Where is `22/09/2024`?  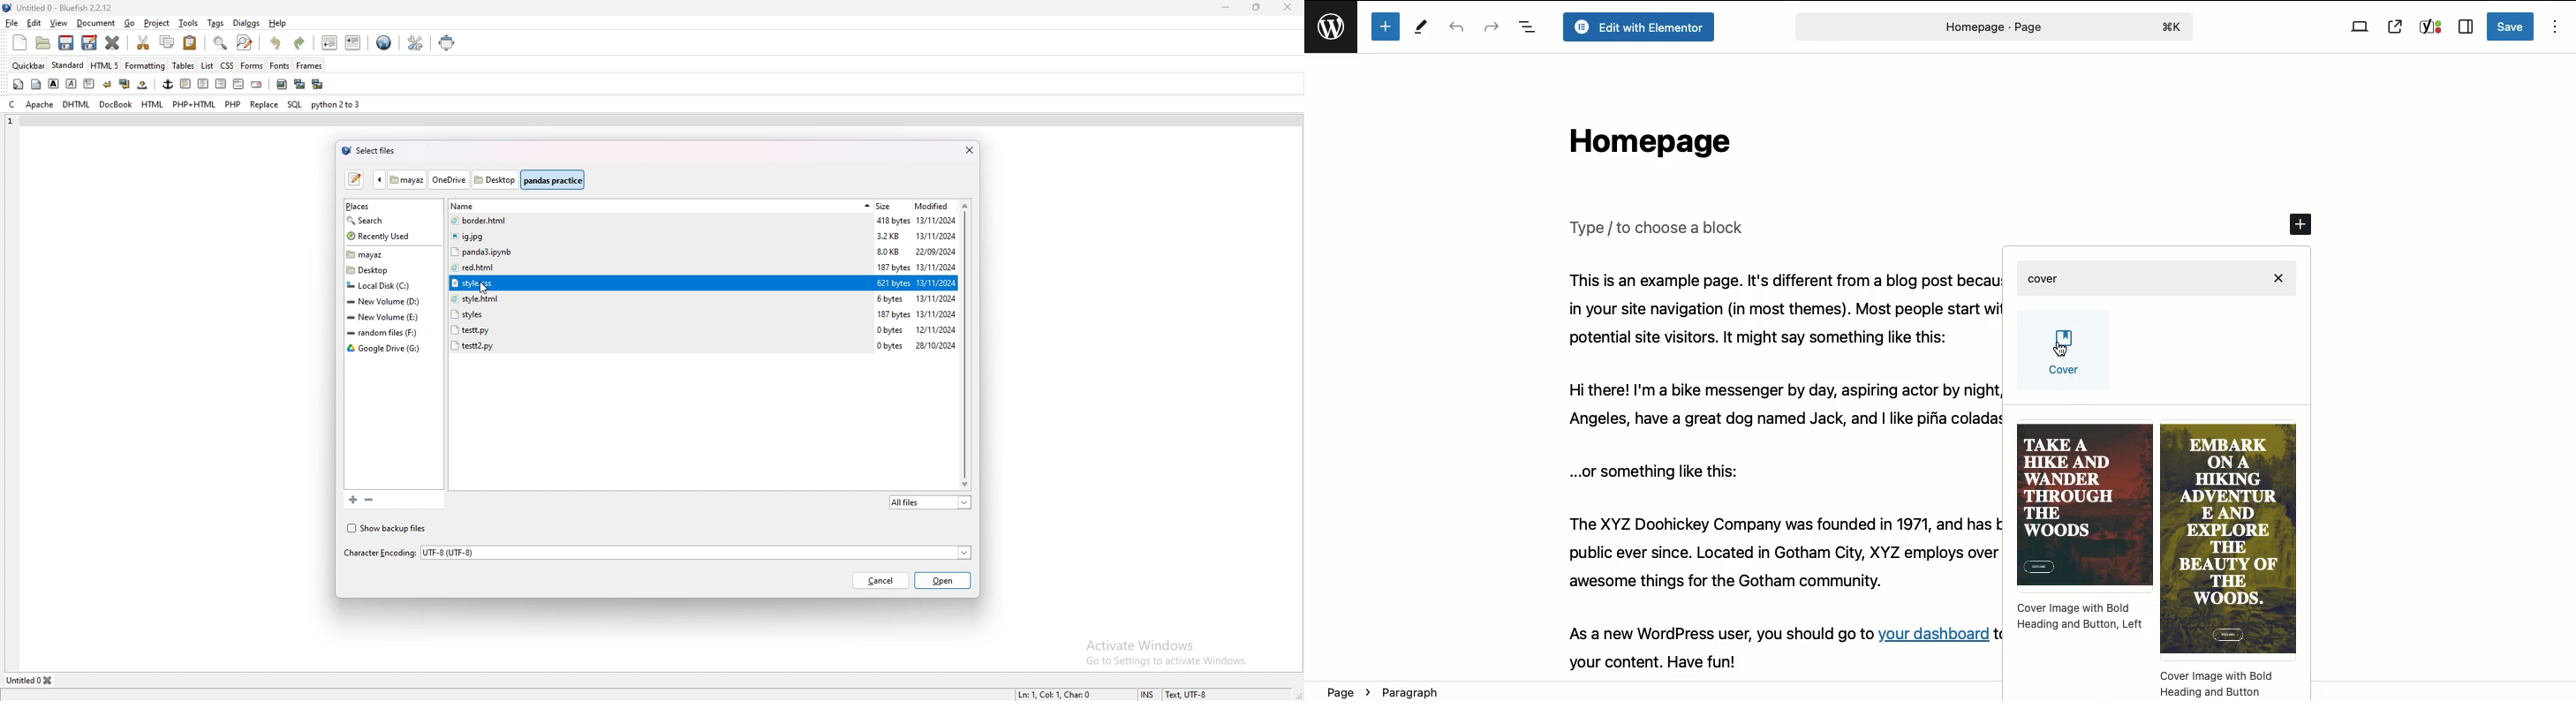
22/09/2024 is located at coordinates (936, 253).